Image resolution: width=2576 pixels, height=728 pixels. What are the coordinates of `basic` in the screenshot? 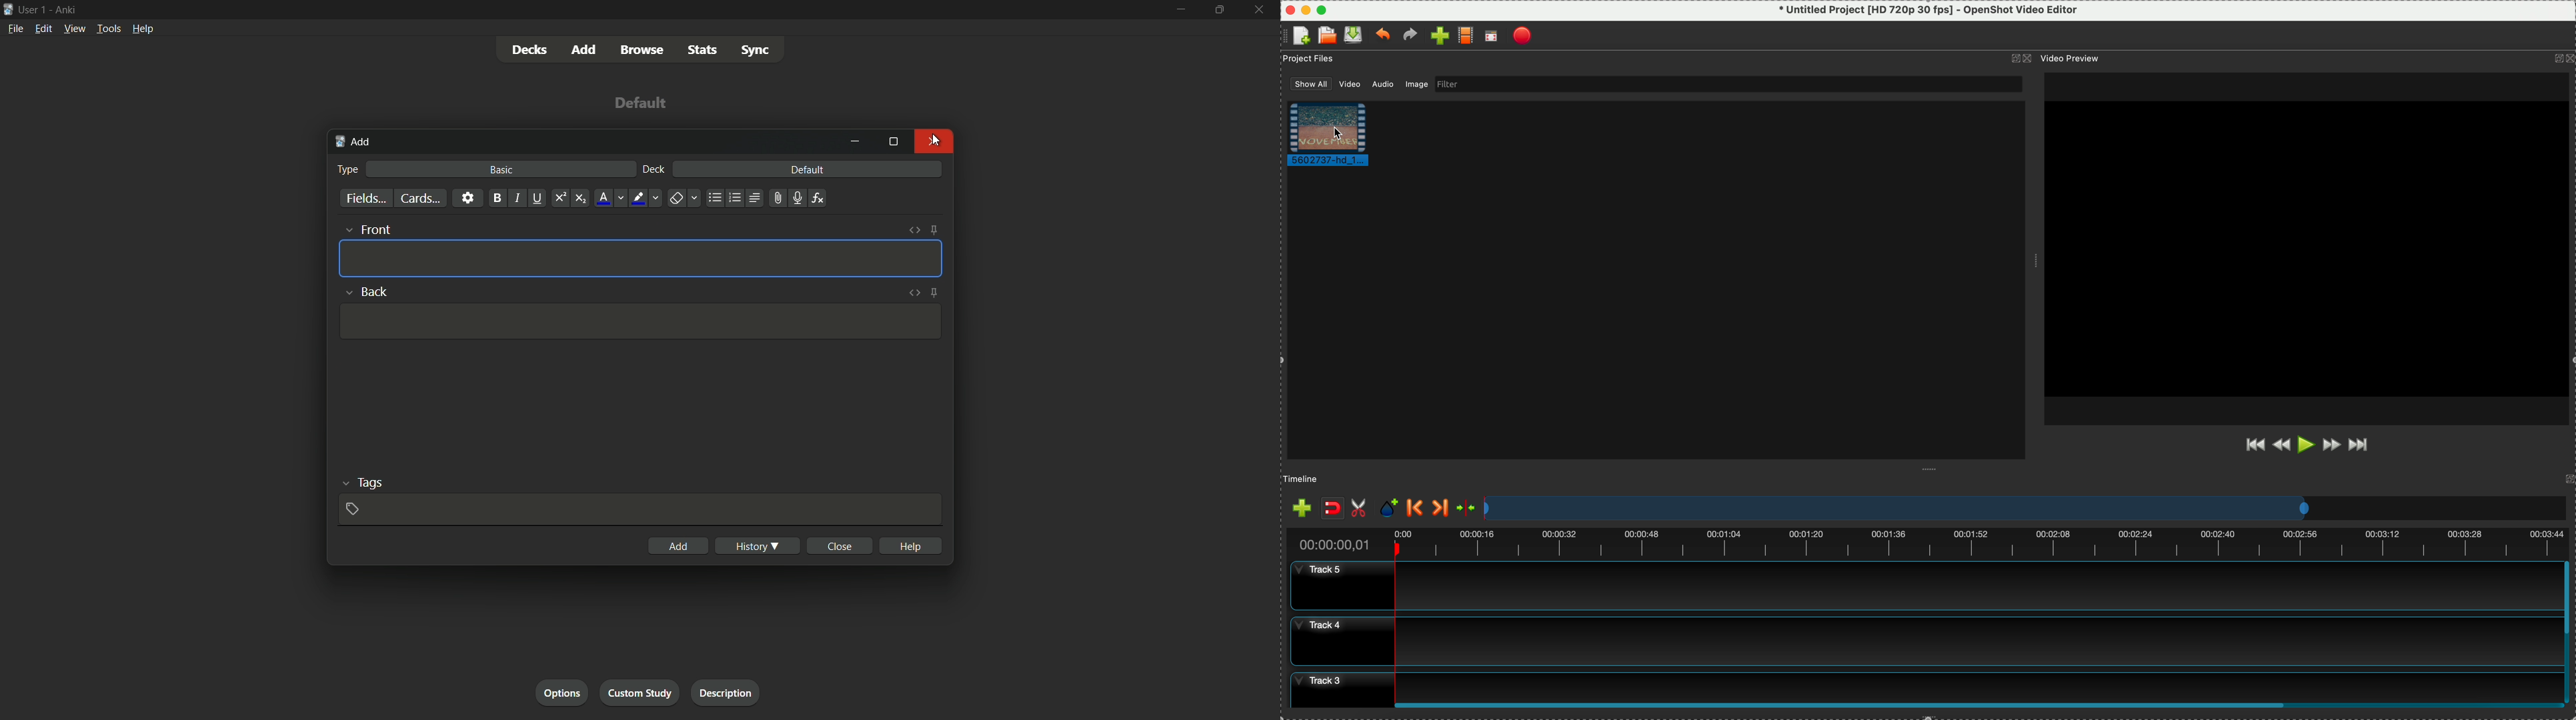 It's located at (502, 171).